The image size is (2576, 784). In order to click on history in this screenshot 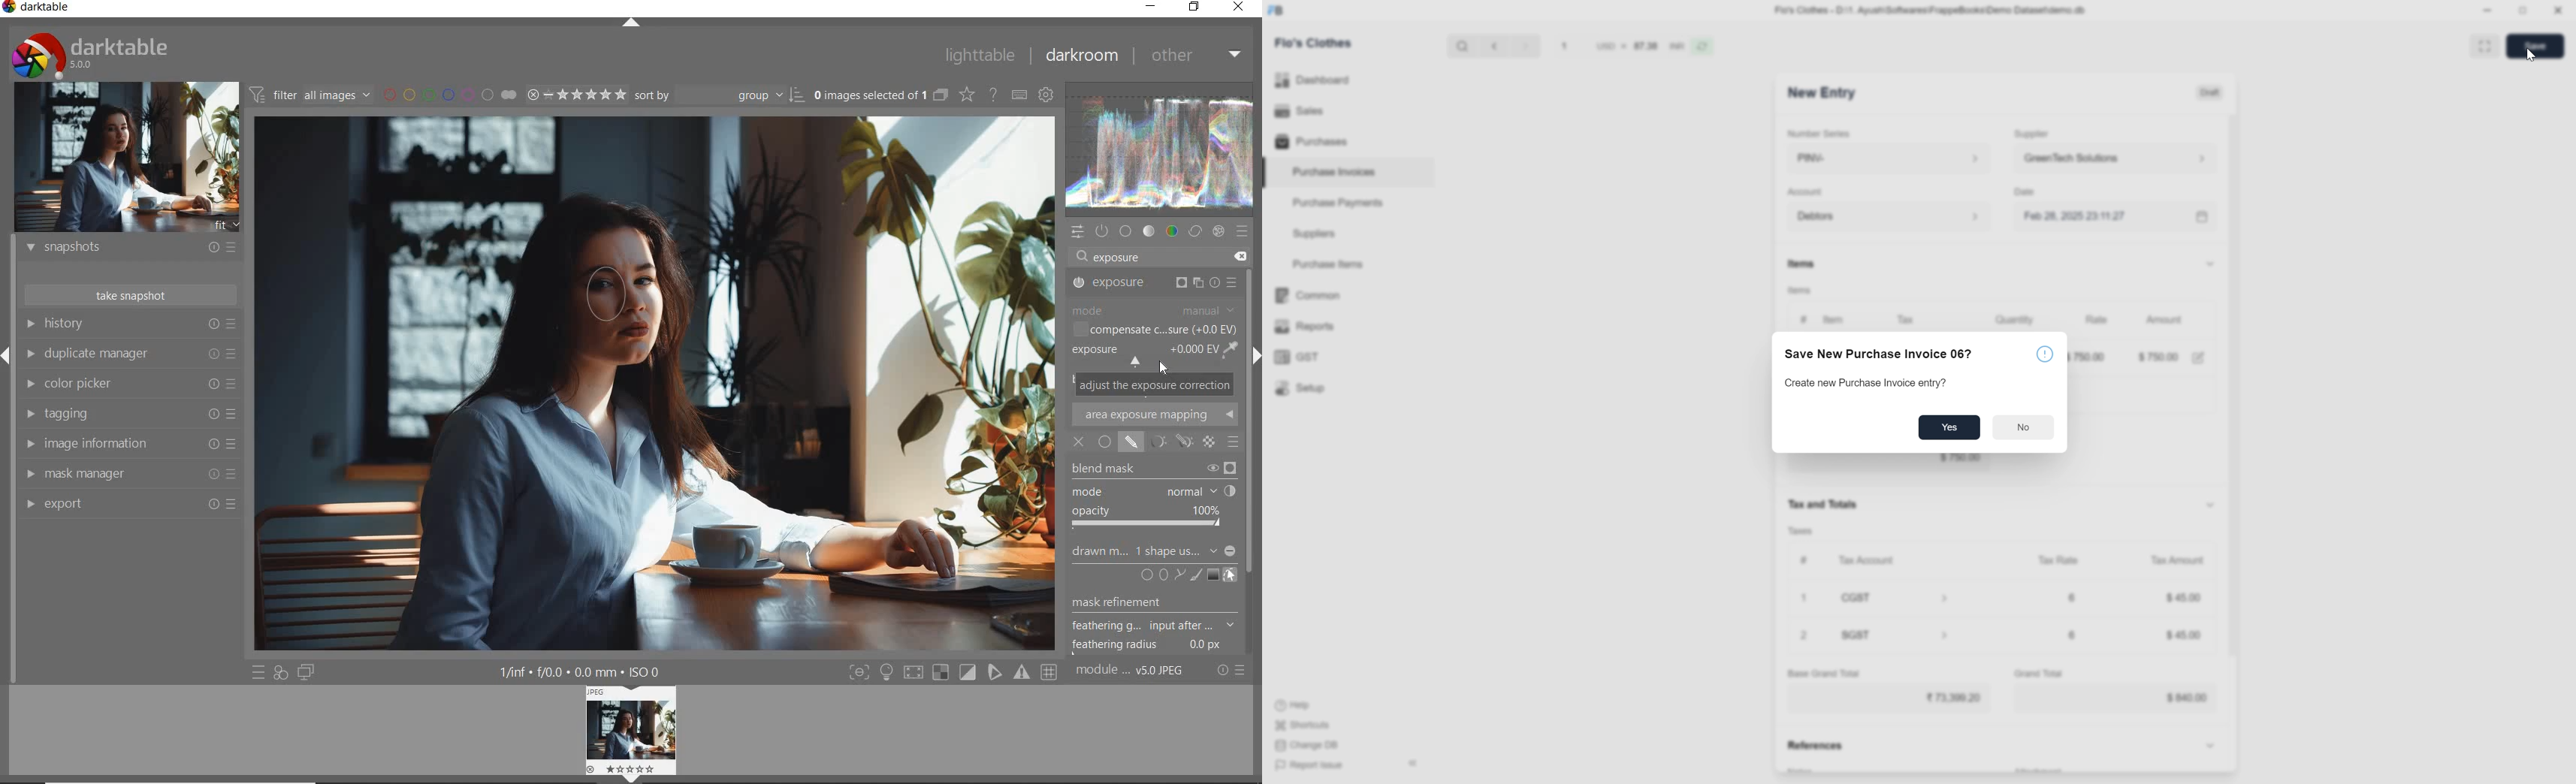, I will do `click(128, 323)`.